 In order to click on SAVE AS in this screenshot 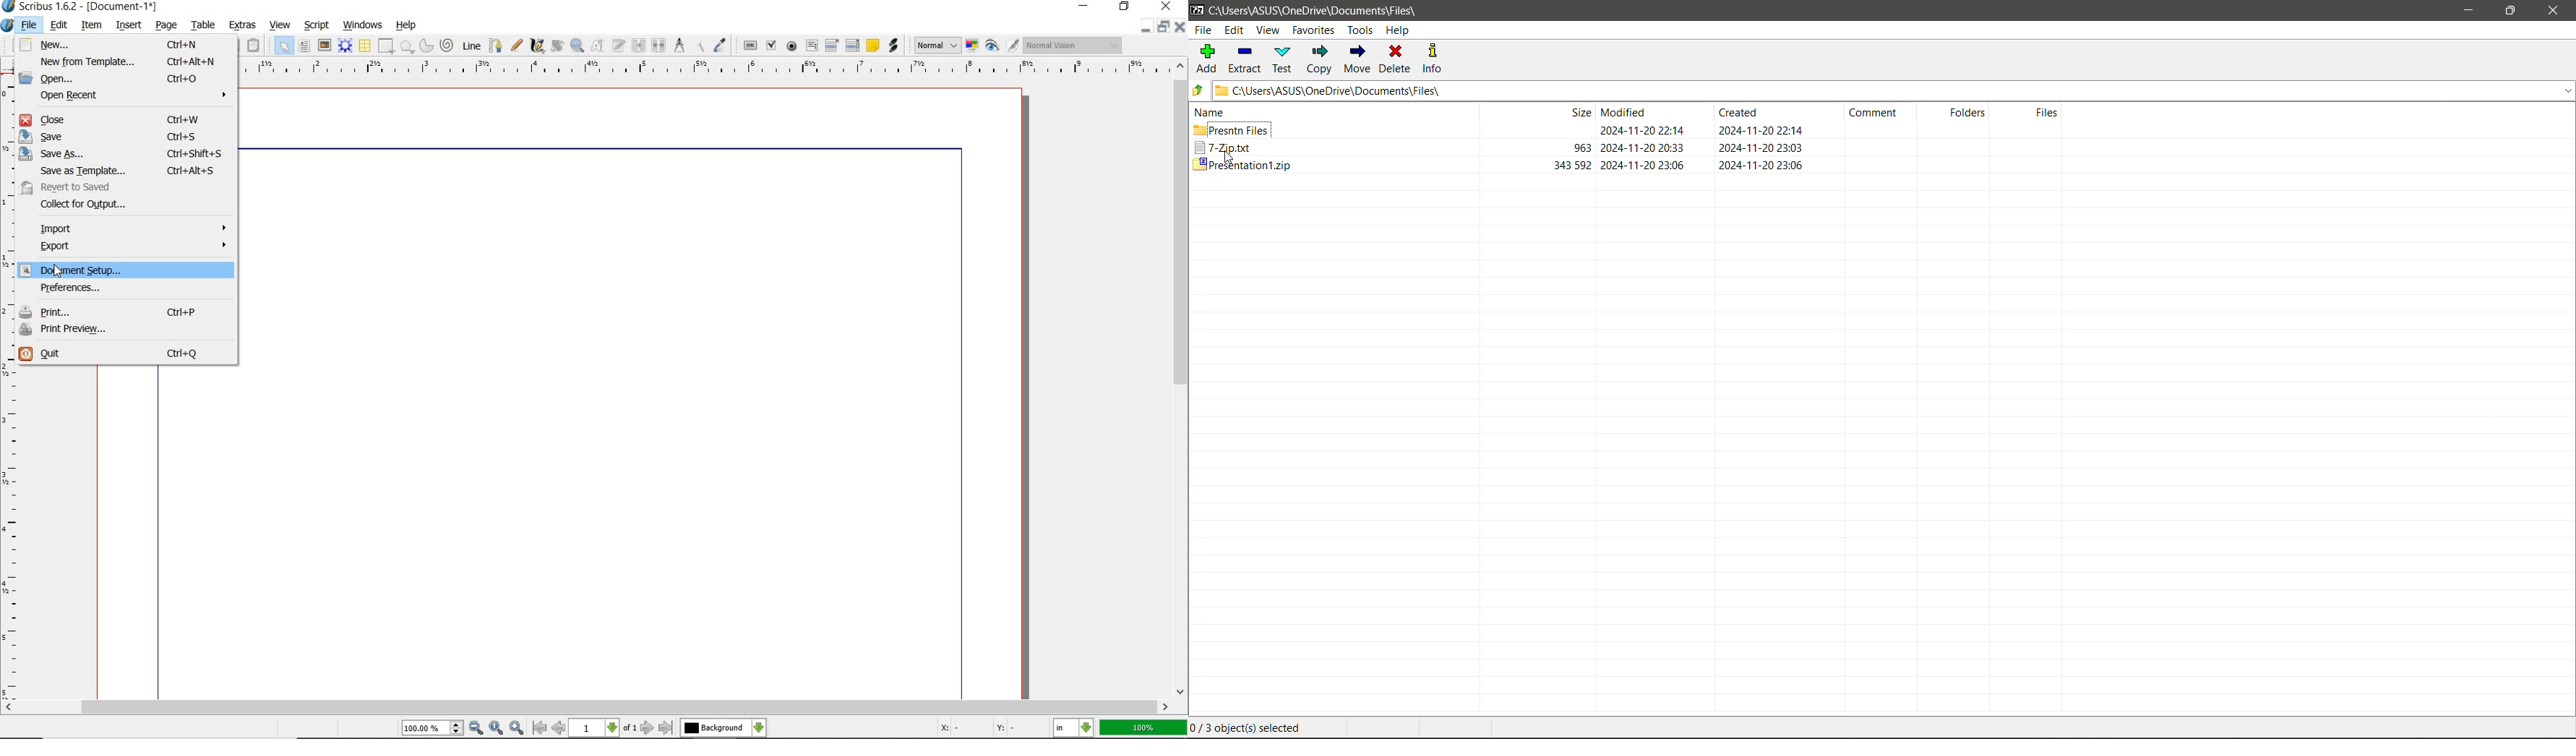, I will do `click(123, 153)`.